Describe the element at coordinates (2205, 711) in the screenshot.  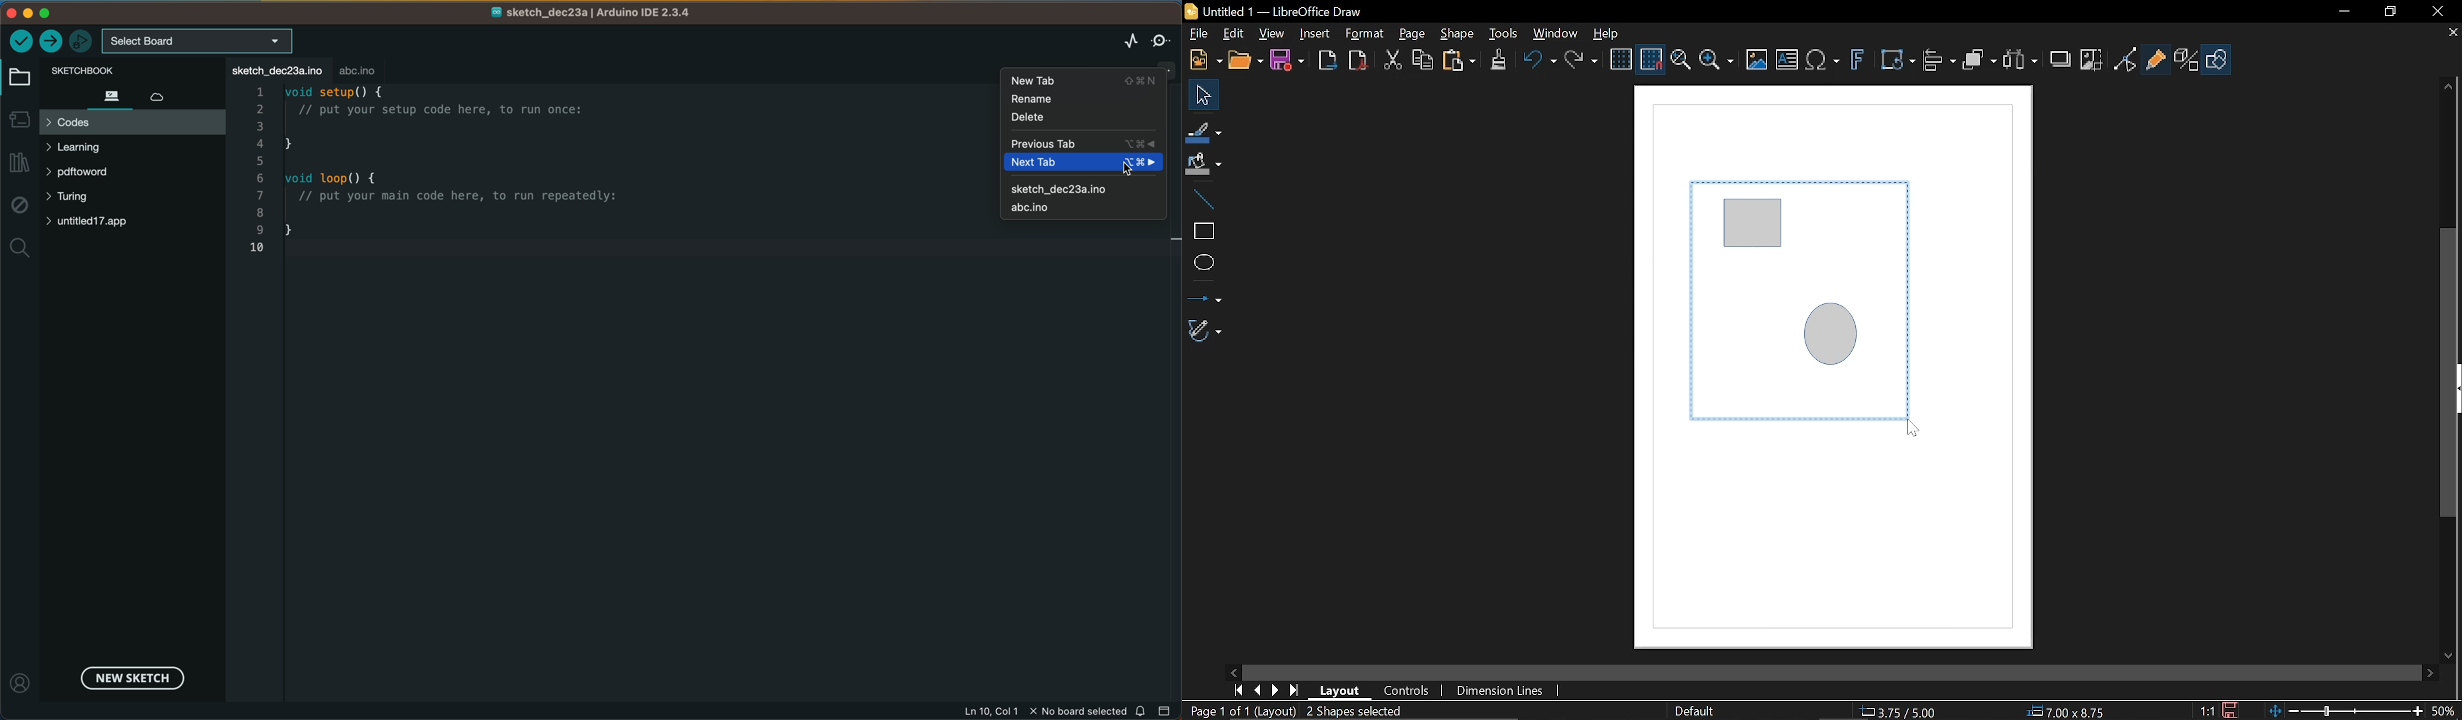
I see `Scaling factor` at that location.